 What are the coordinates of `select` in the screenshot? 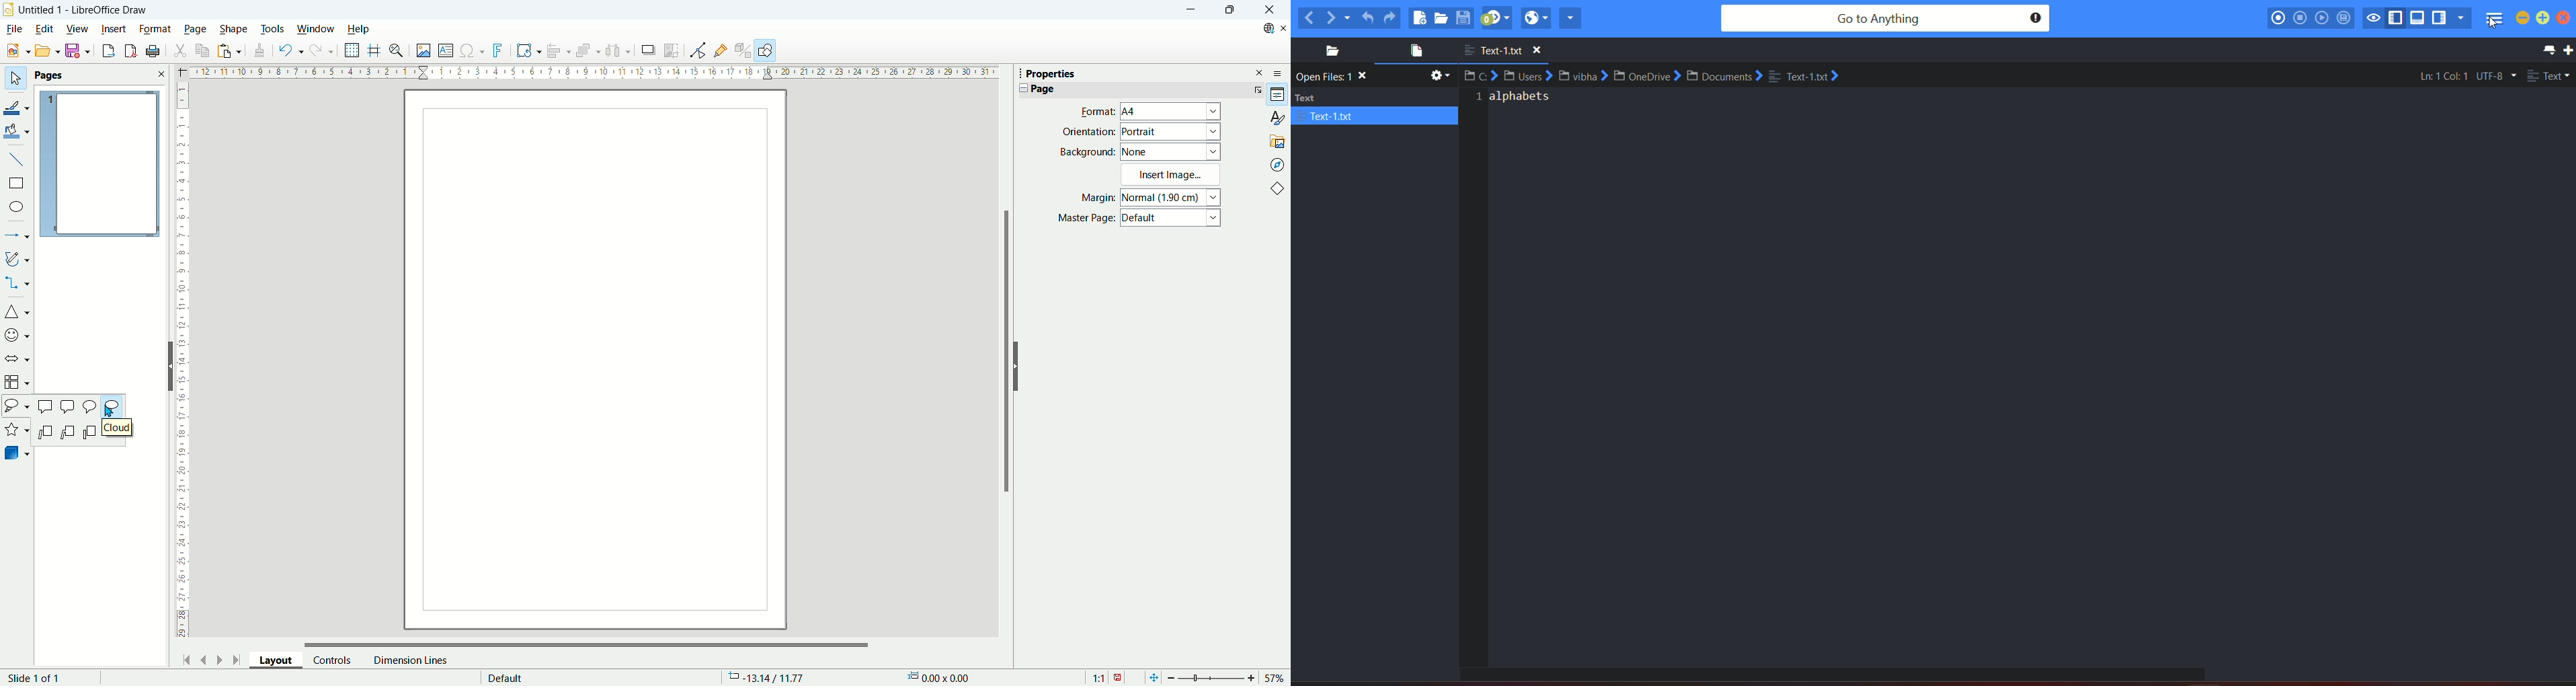 It's located at (15, 79).